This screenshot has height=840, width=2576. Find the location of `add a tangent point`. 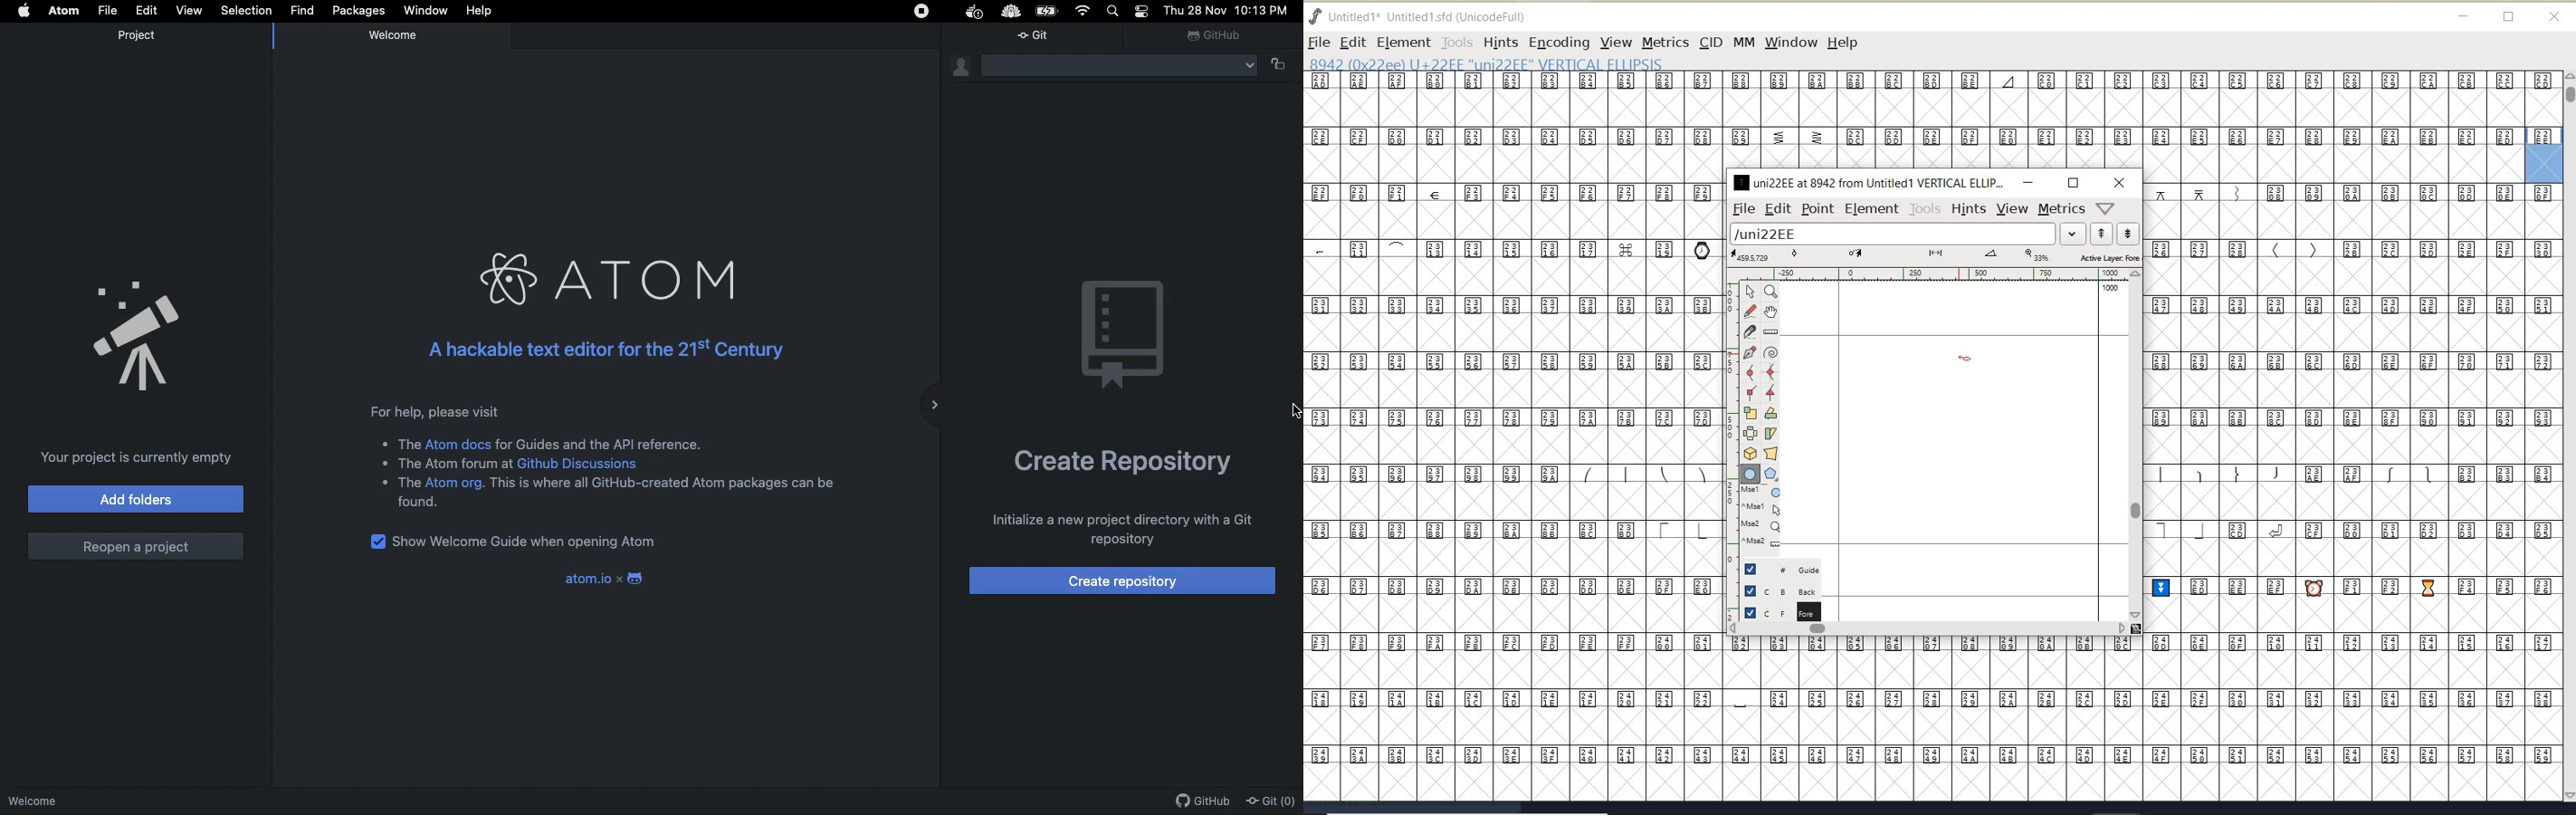

add a tangent point is located at coordinates (1769, 390).